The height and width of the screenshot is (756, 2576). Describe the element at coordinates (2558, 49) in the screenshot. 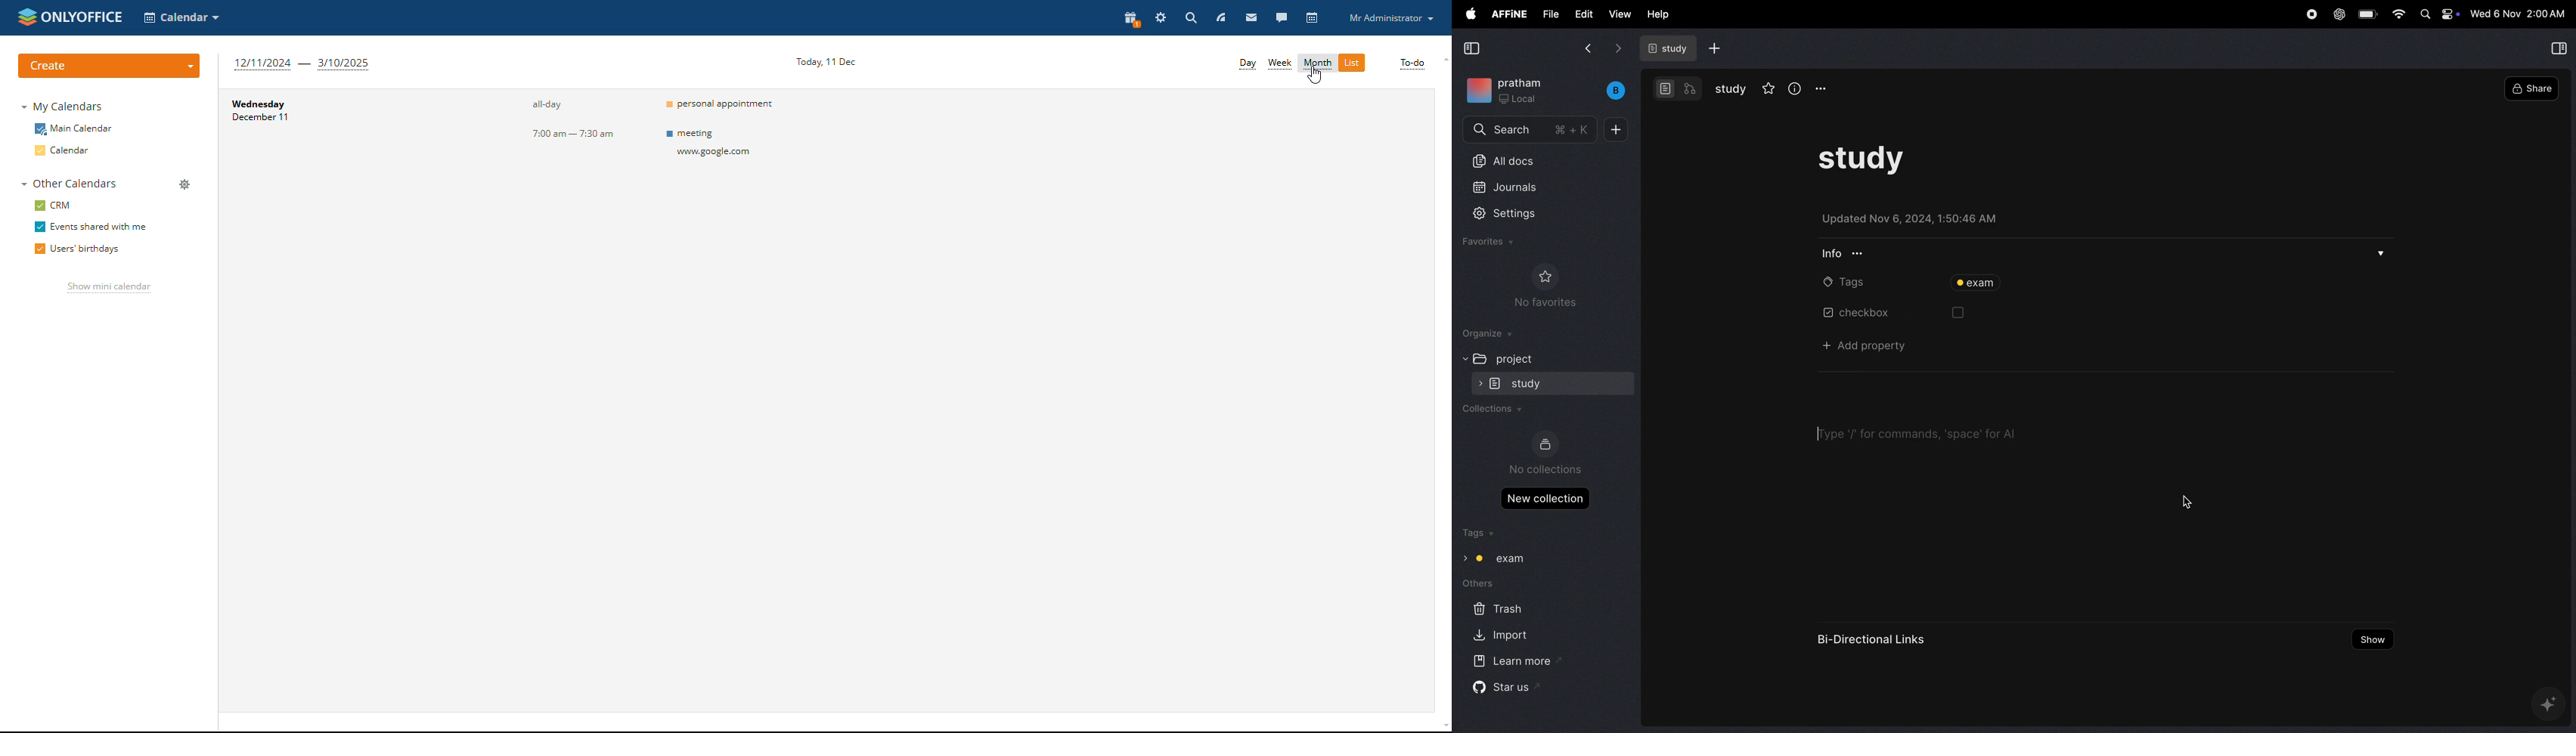

I see `collapse view` at that location.